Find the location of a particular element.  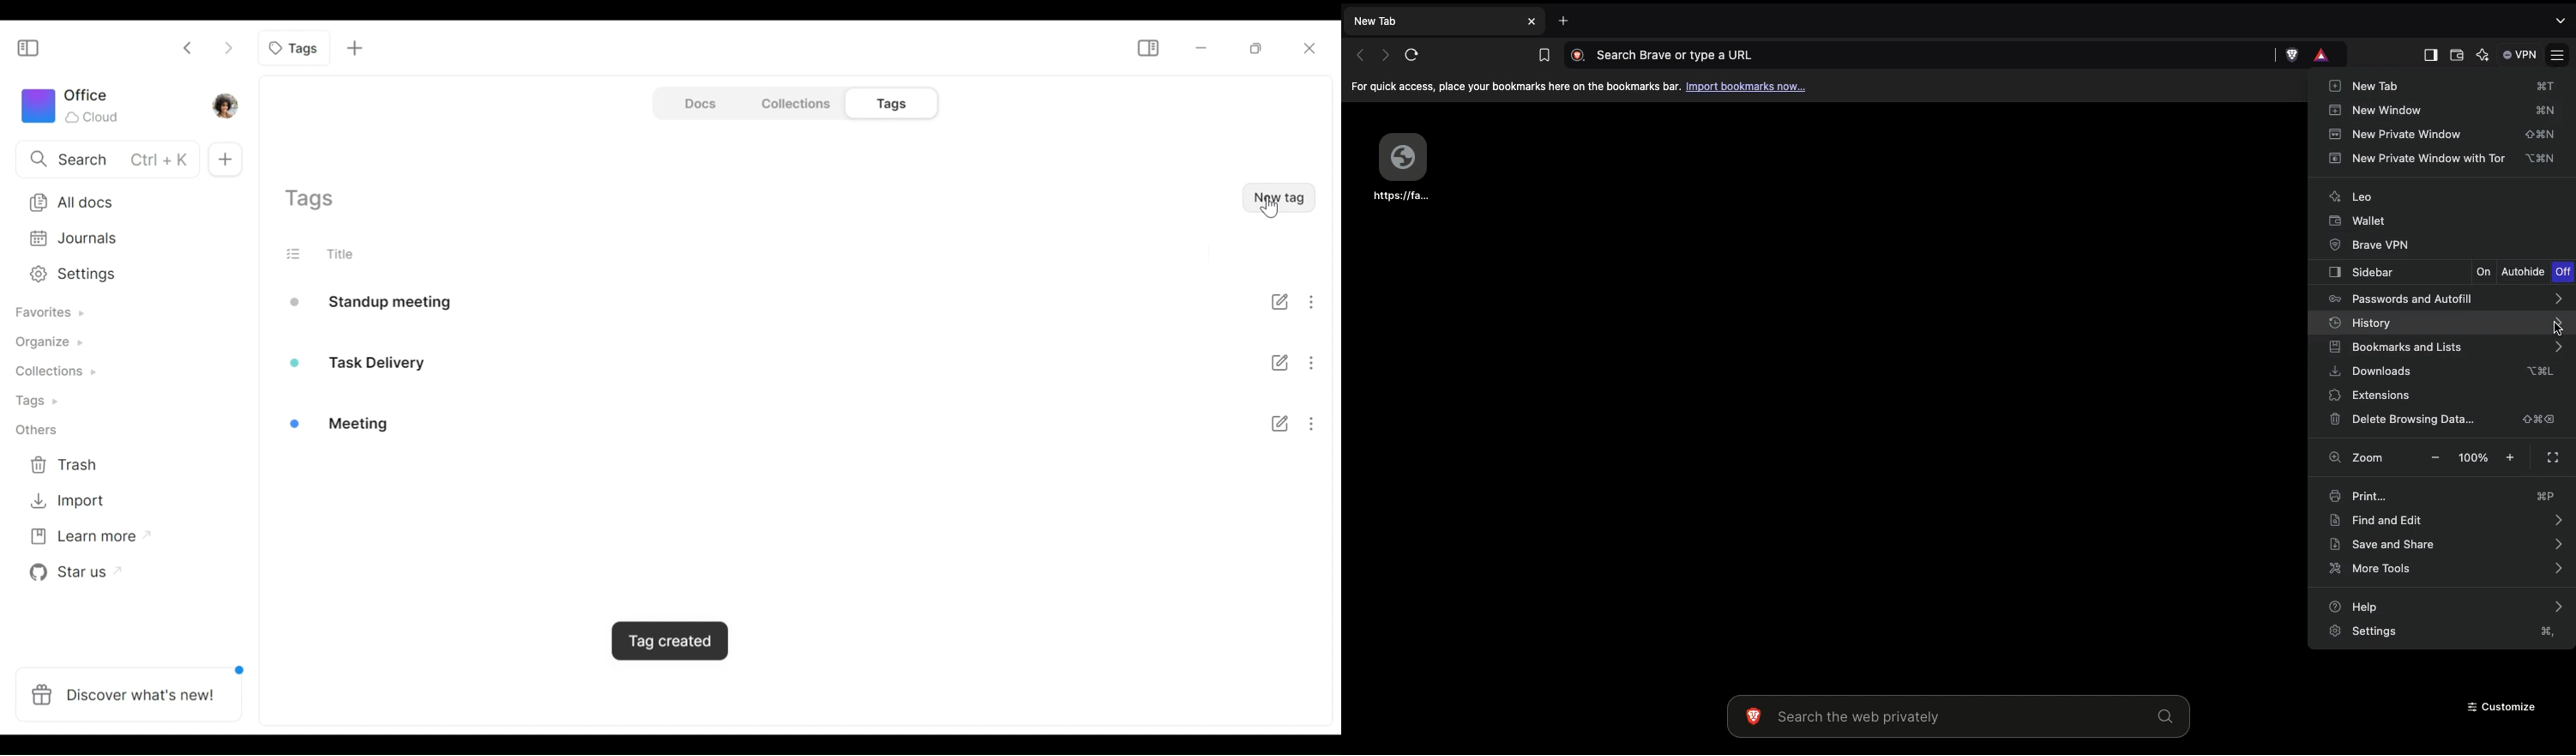

Standup meeting is located at coordinates (379, 302).